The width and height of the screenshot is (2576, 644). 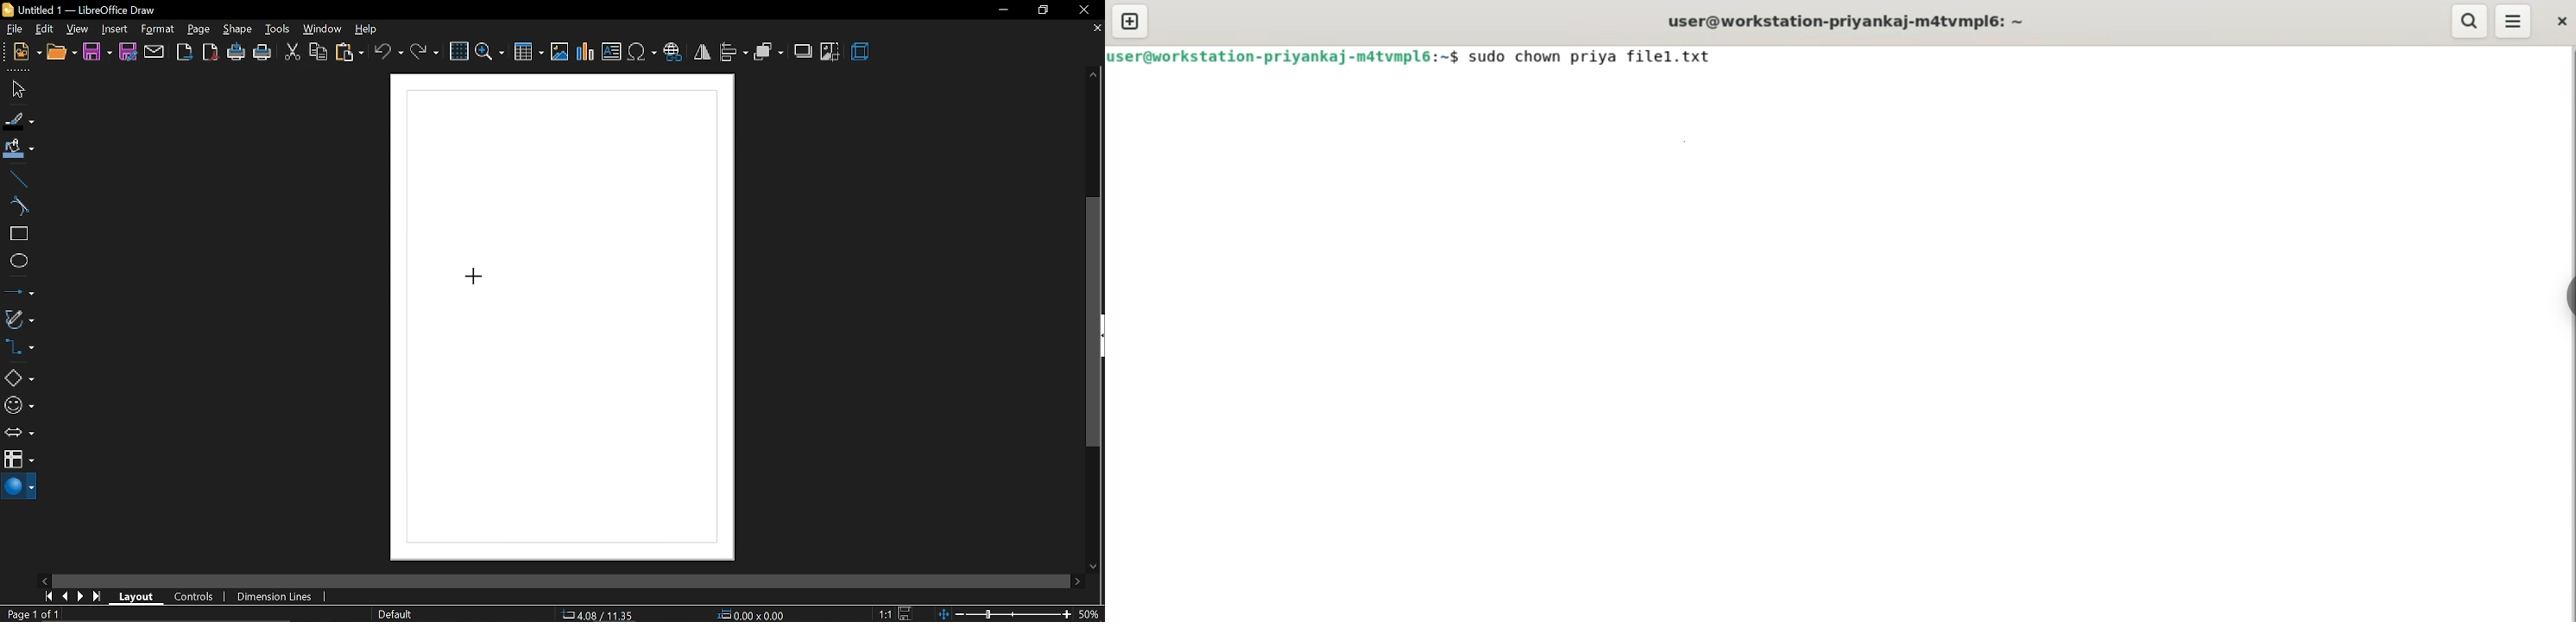 I want to click on window, so click(x=323, y=30).